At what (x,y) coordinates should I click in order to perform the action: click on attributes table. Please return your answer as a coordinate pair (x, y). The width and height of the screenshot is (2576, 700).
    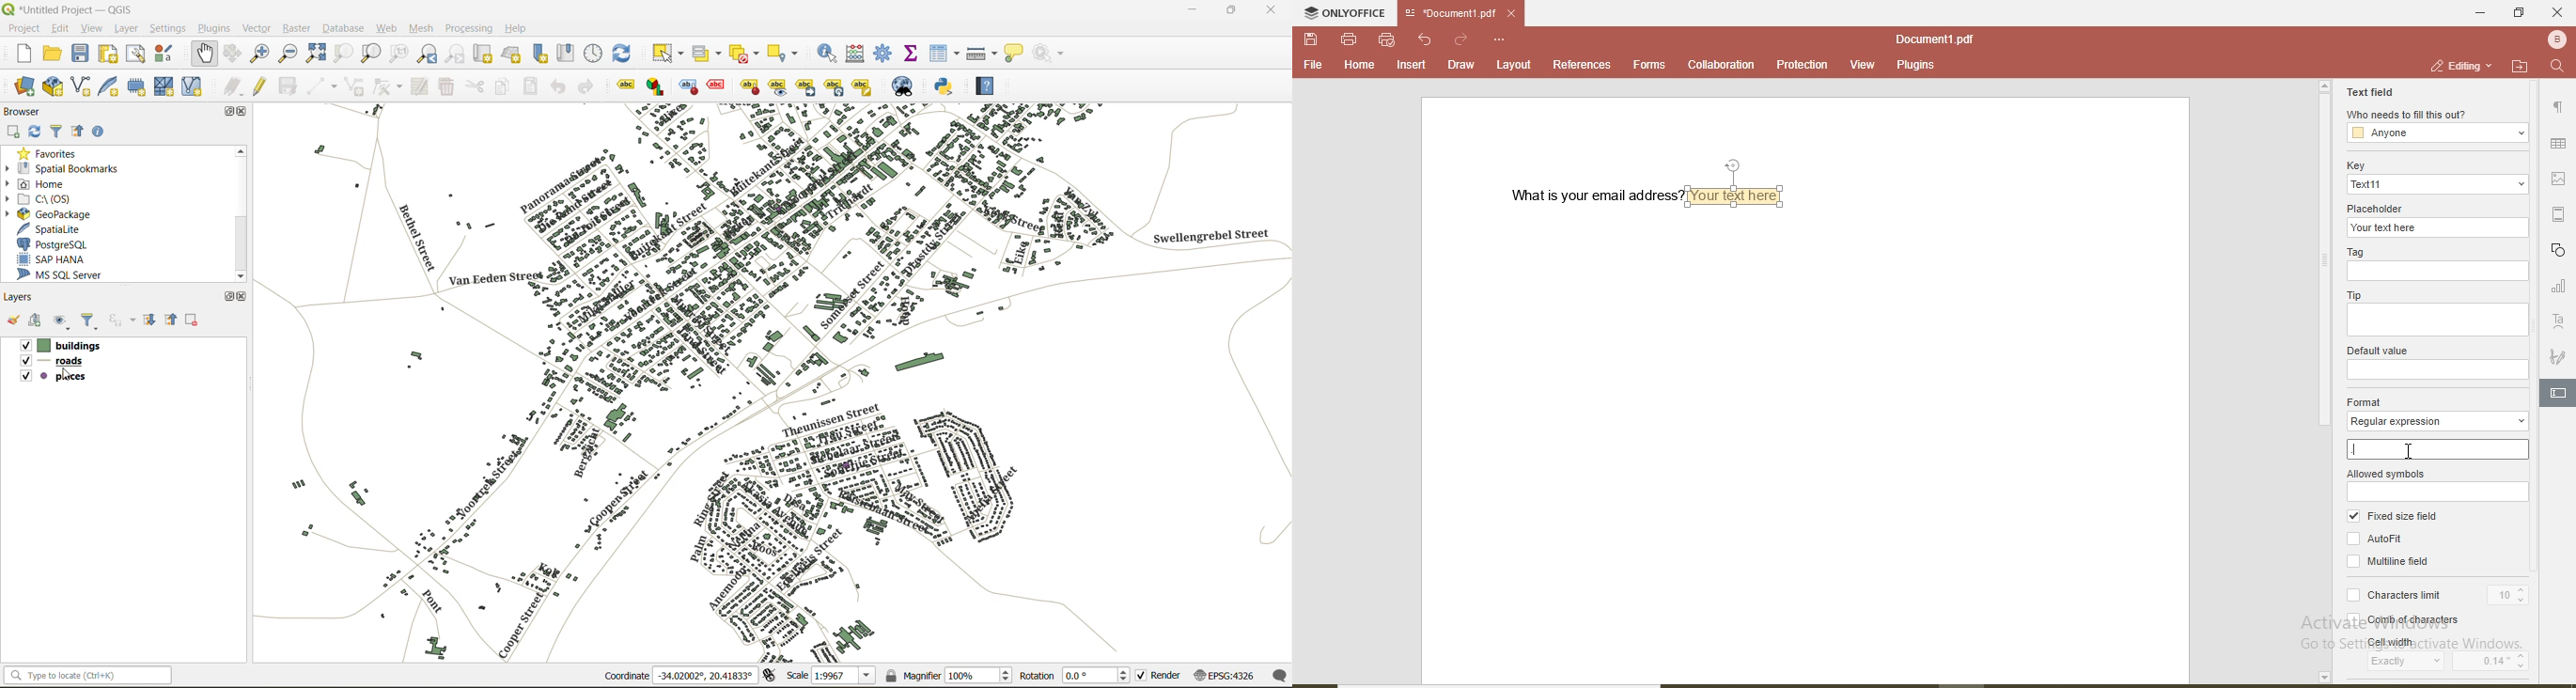
    Looking at the image, I should click on (947, 52).